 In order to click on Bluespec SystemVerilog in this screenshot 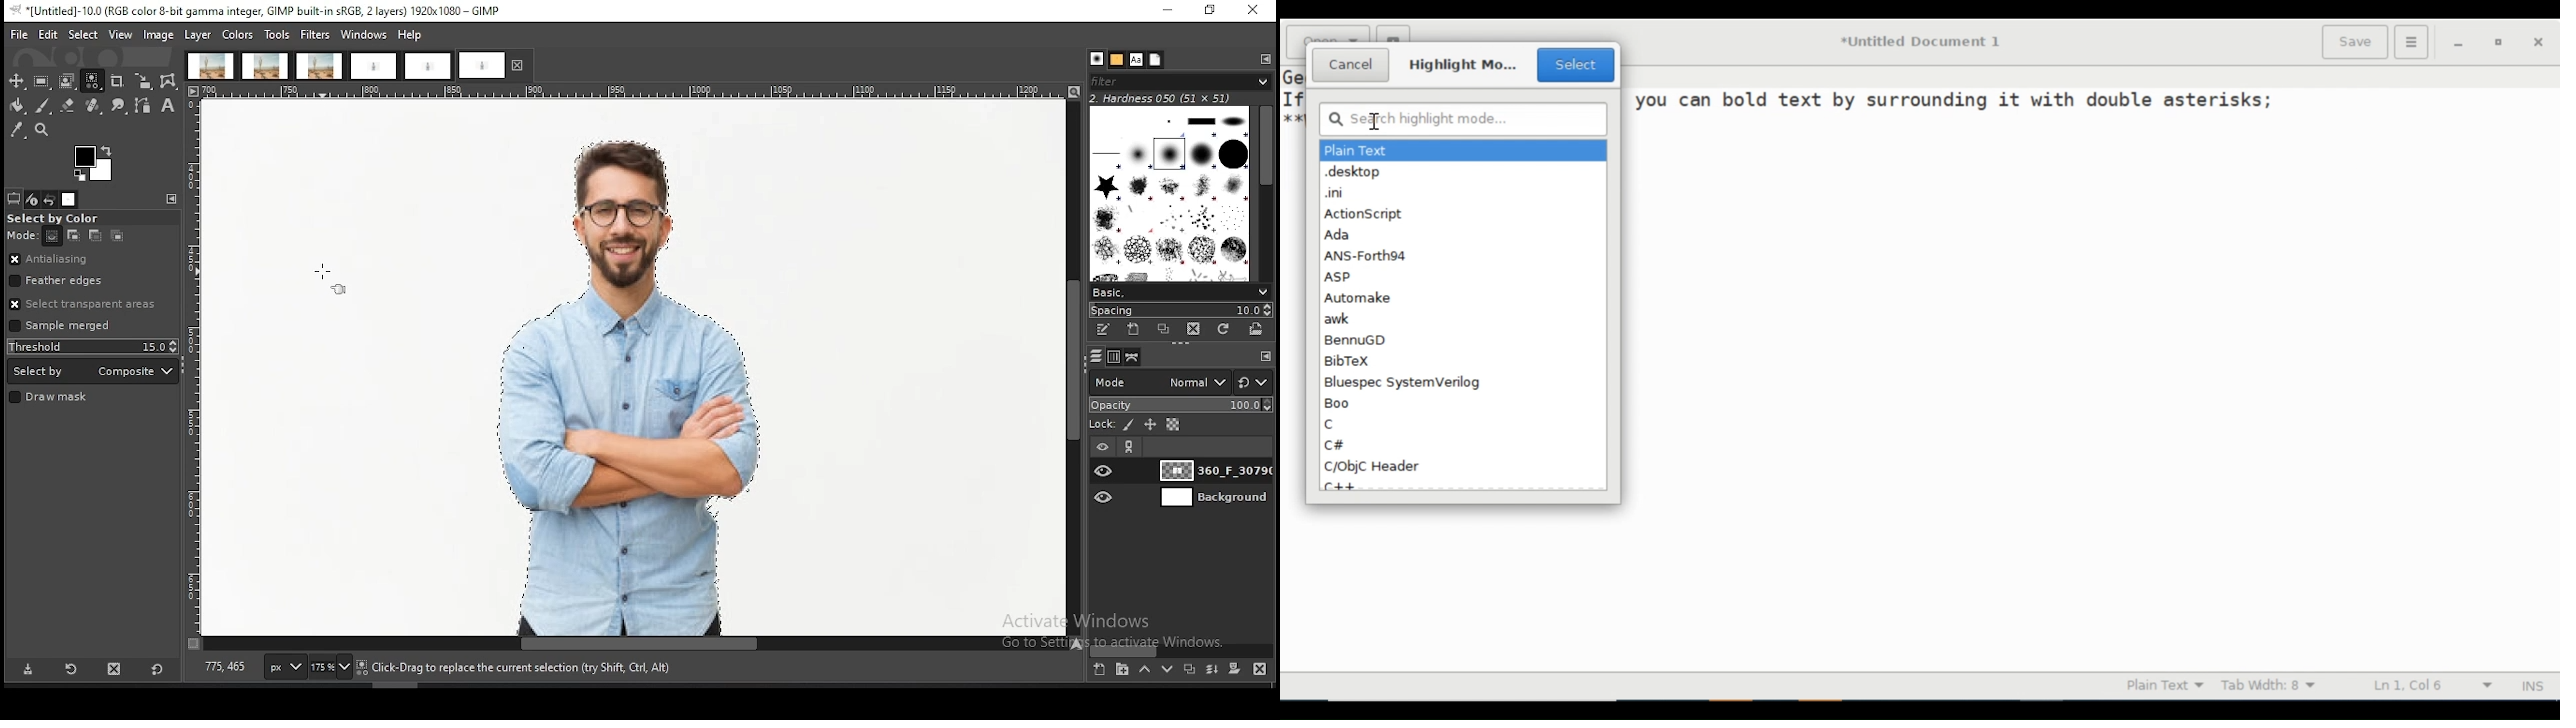, I will do `click(1403, 383)`.